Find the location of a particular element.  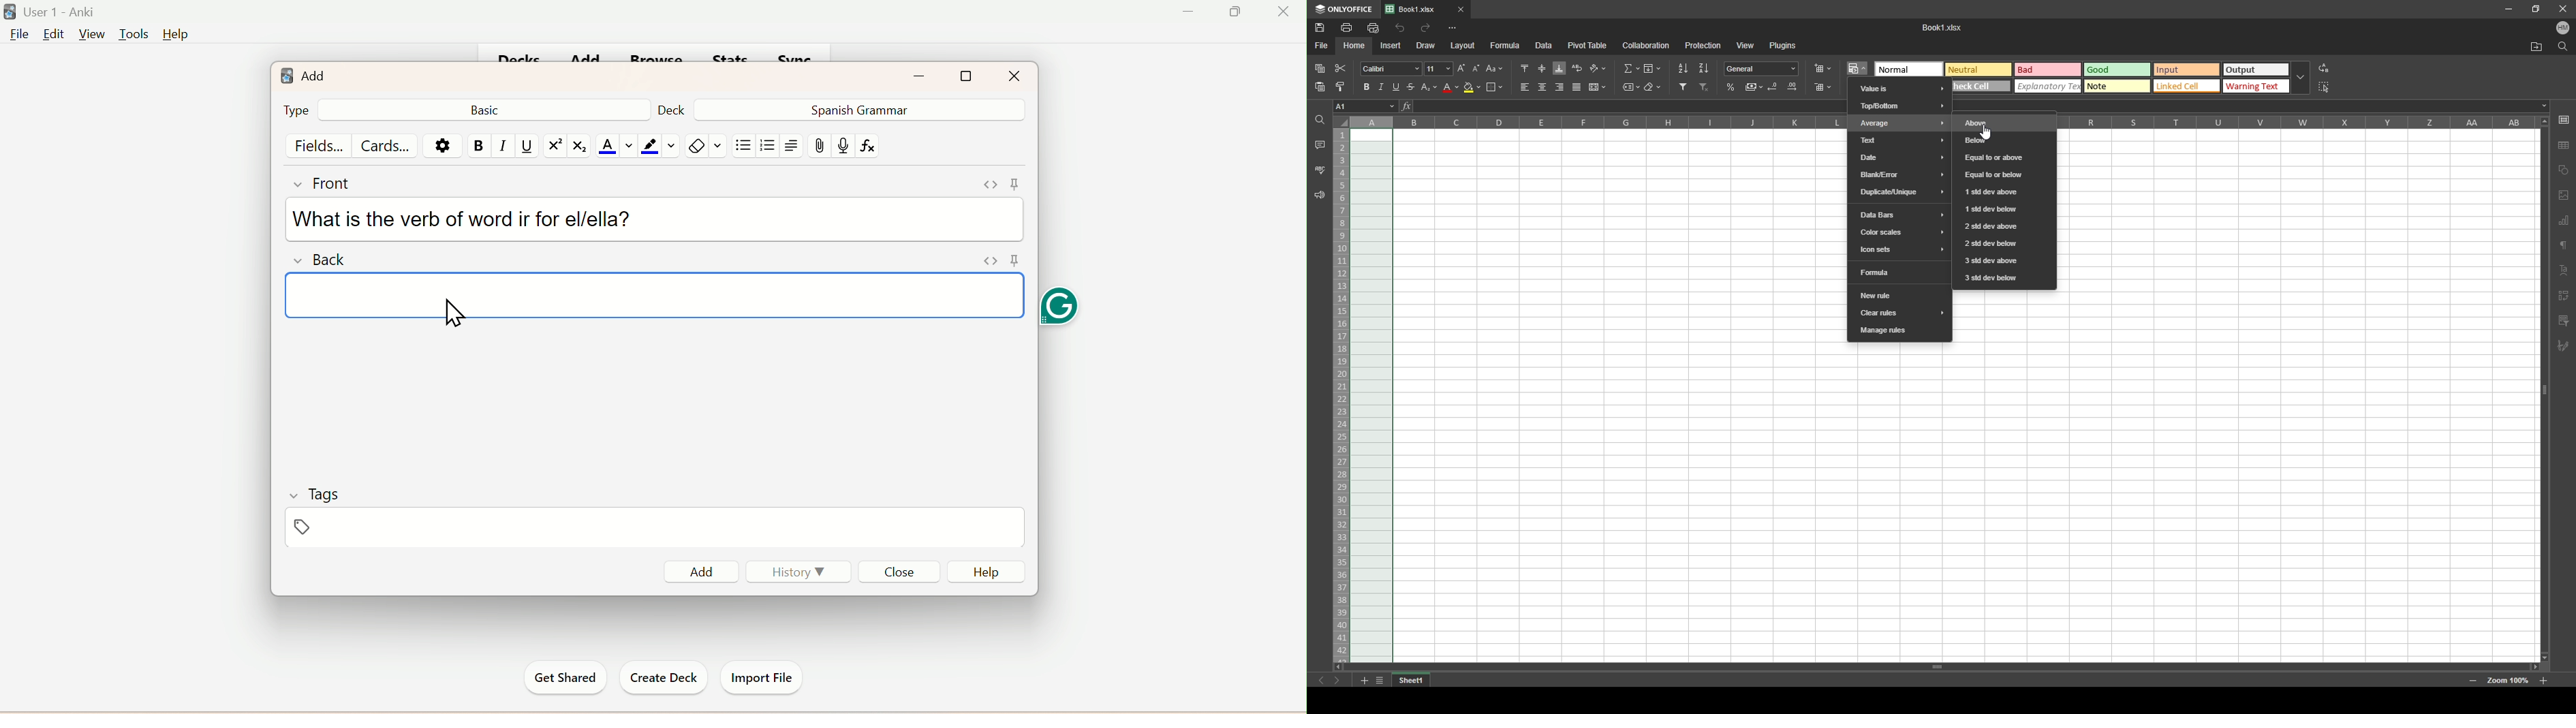

add sheet is located at coordinates (1364, 681).